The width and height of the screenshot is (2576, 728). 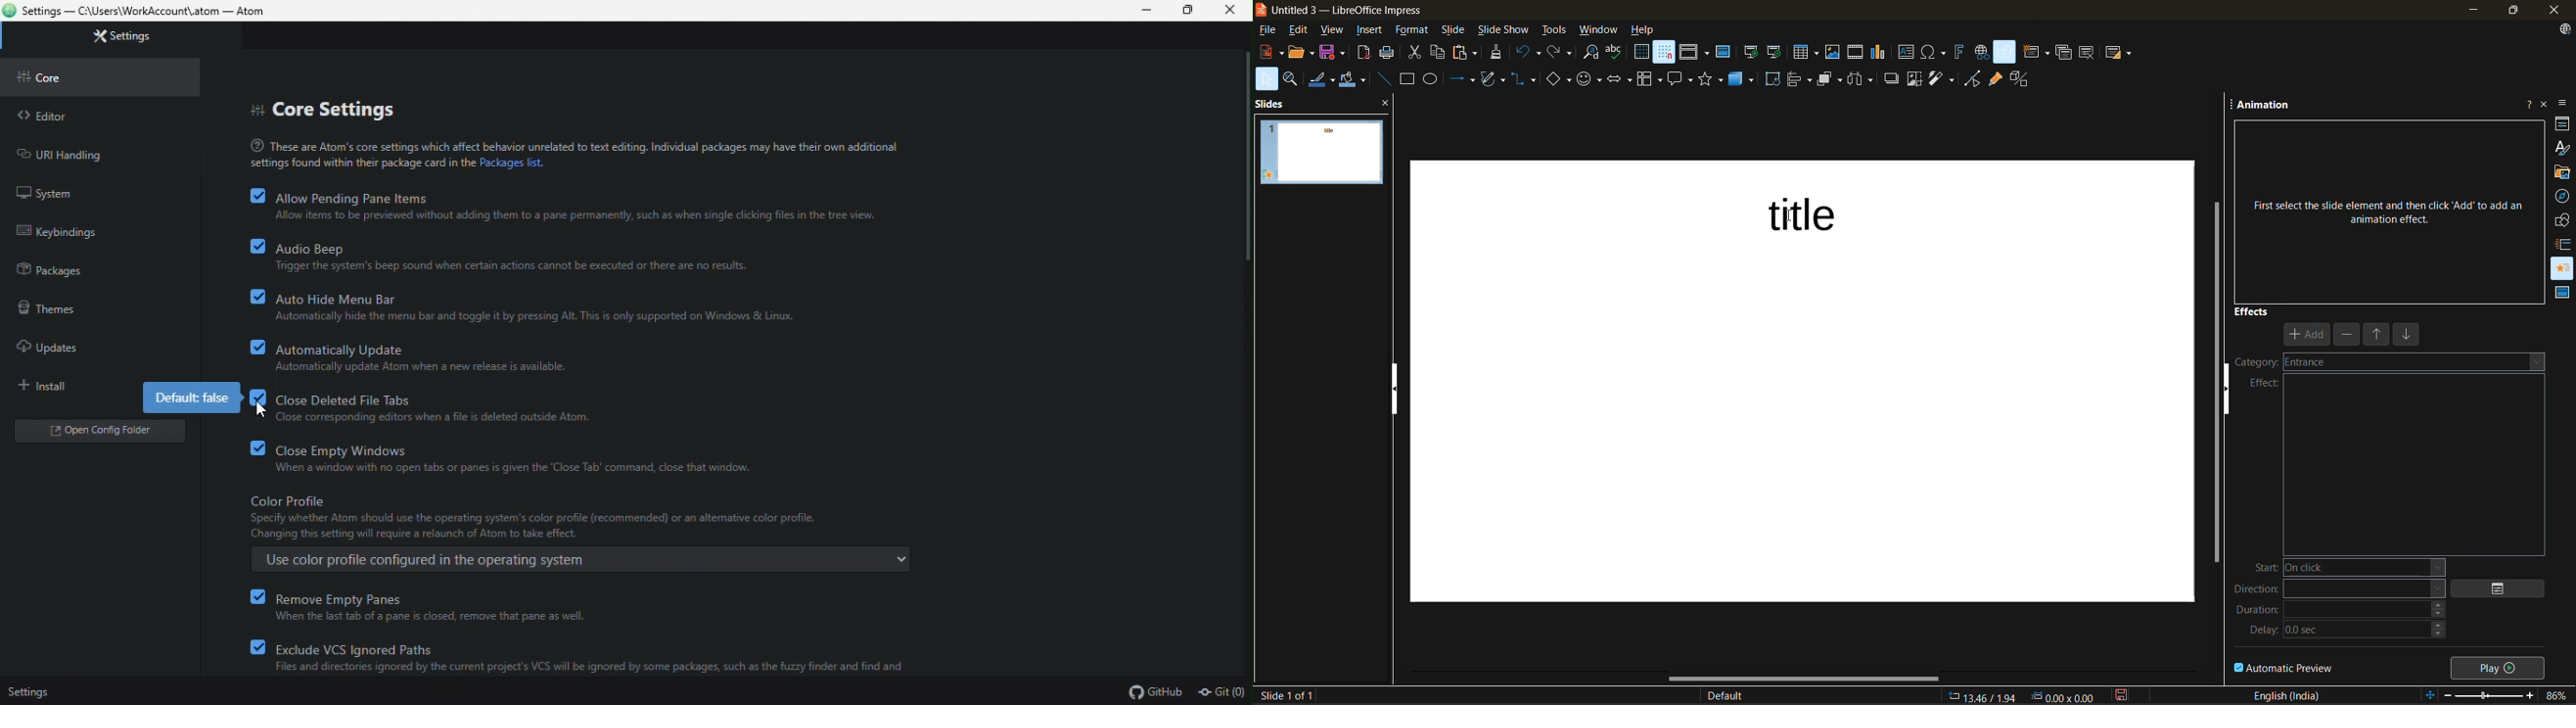 What do you see at coordinates (259, 198) in the screenshot?
I see `checkbox` at bounding box center [259, 198].